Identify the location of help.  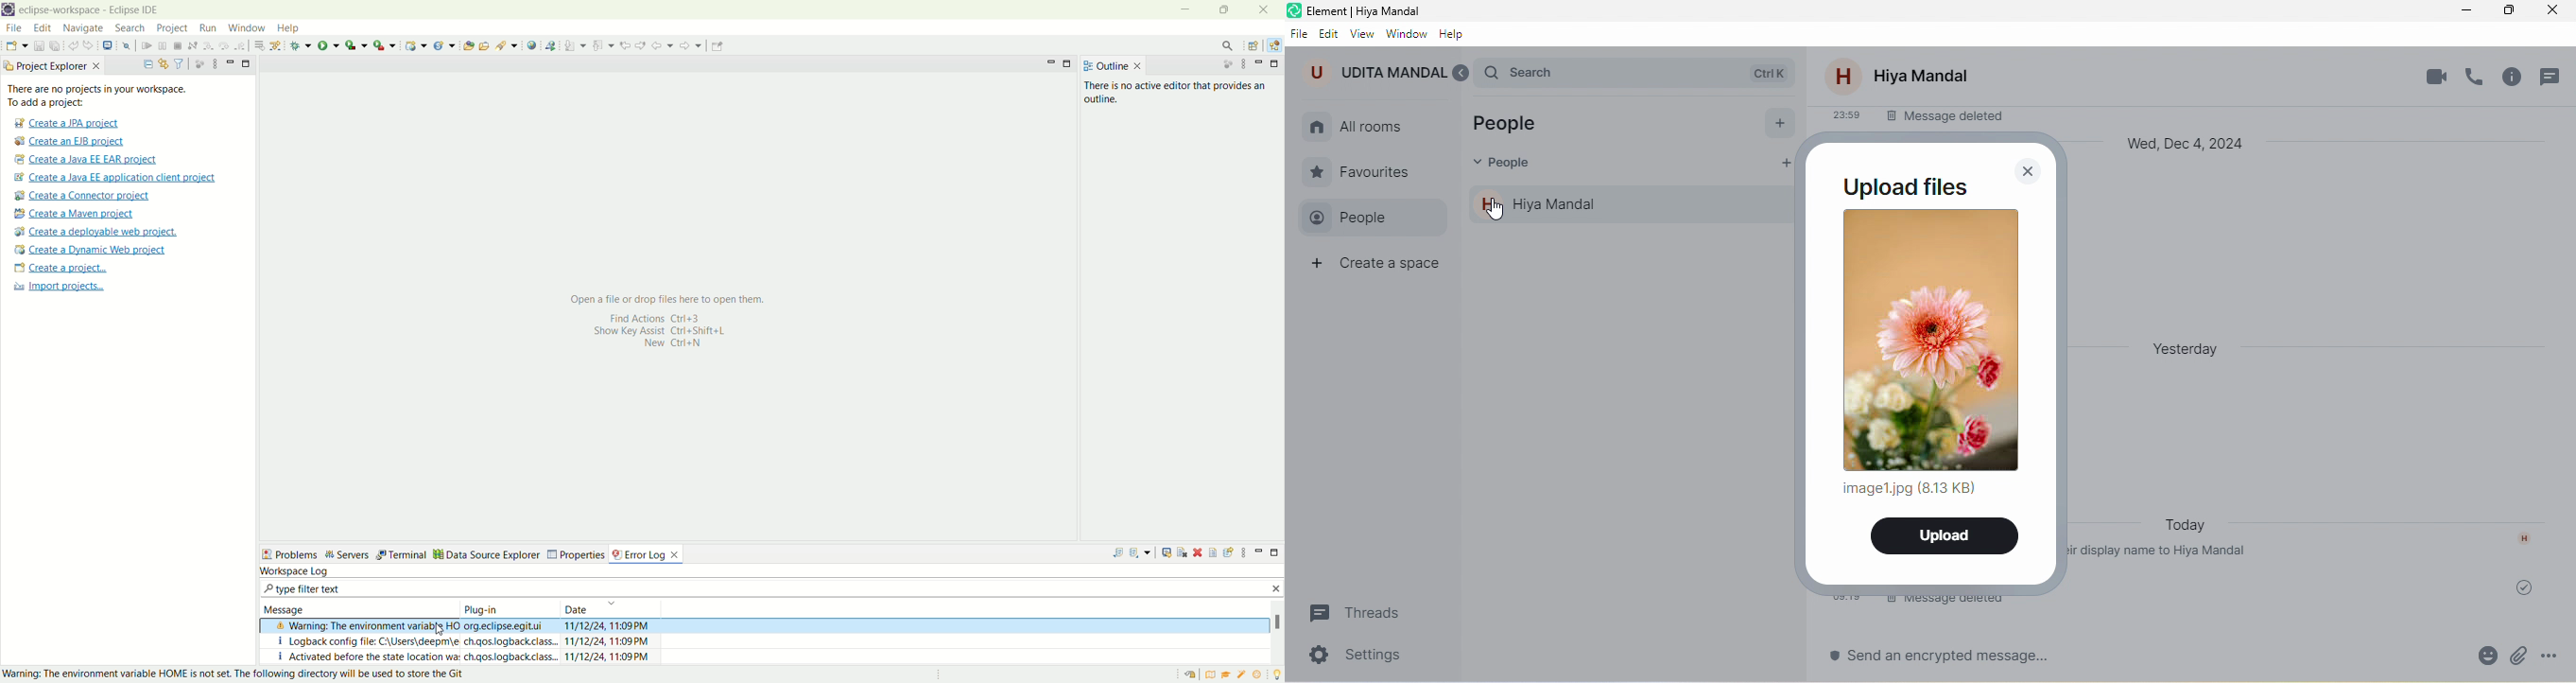
(1459, 33).